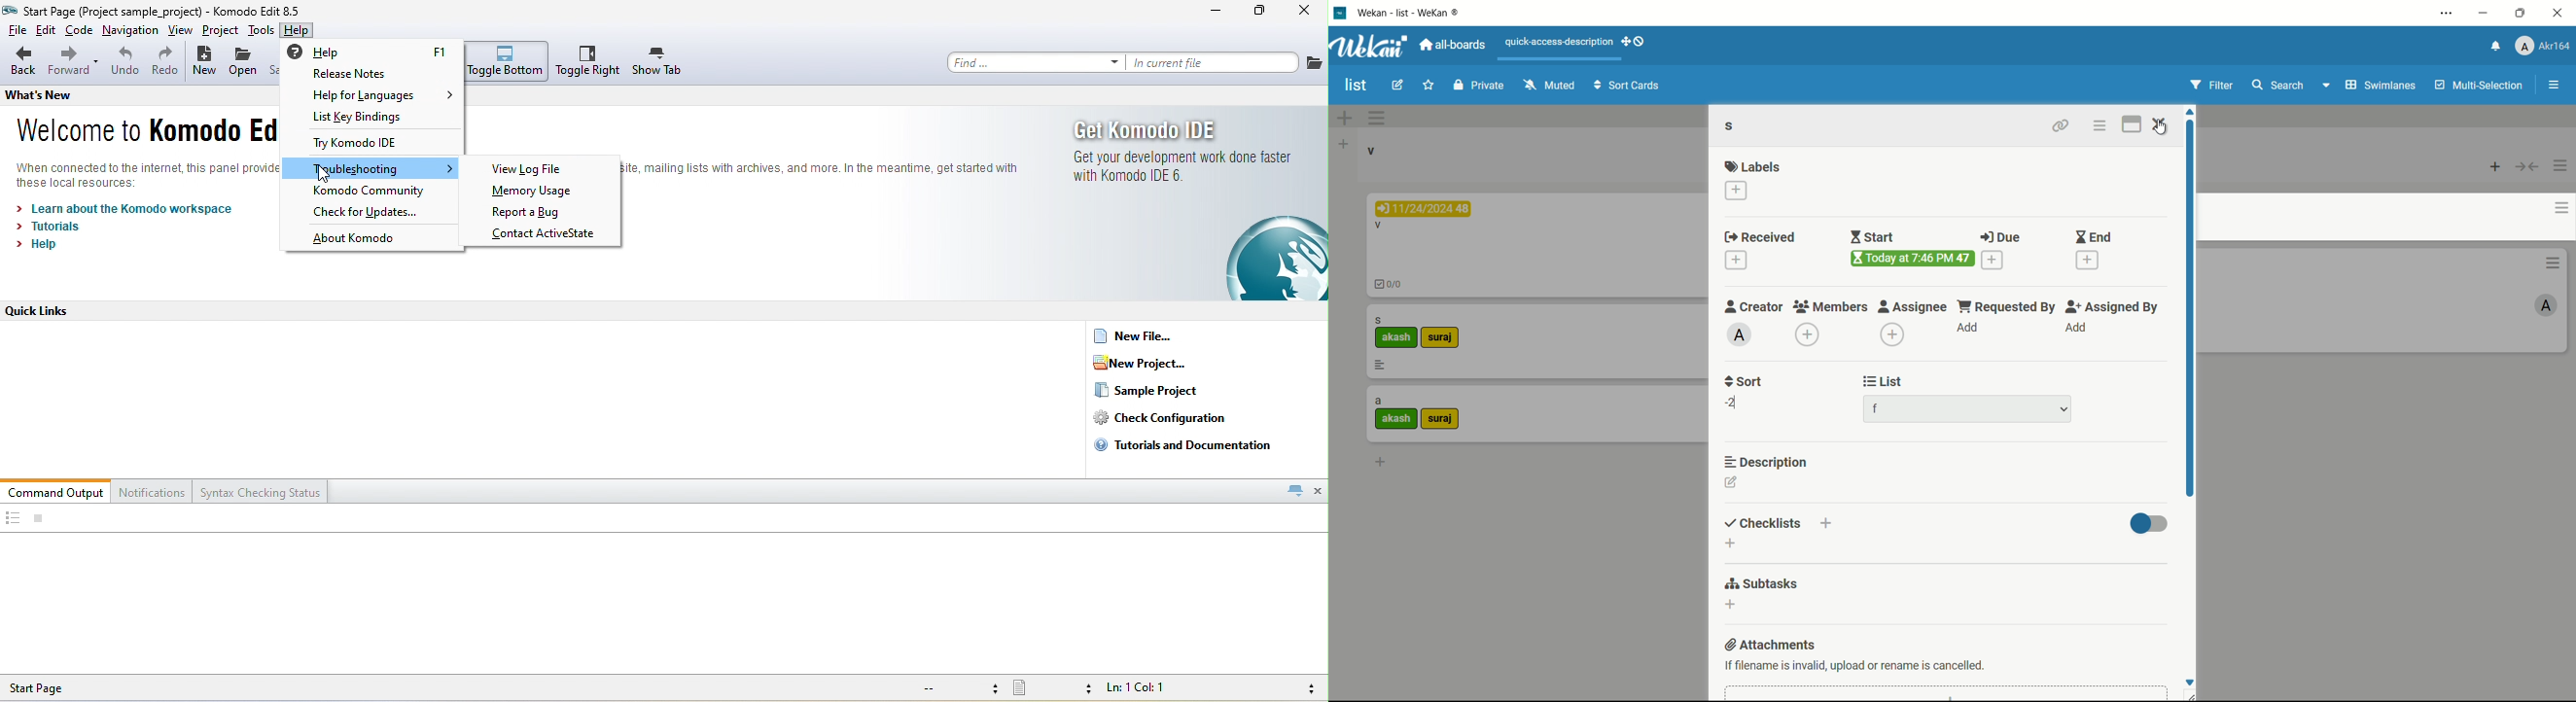 The image size is (2576, 728). Describe the element at coordinates (1343, 145) in the screenshot. I see `add list` at that location.